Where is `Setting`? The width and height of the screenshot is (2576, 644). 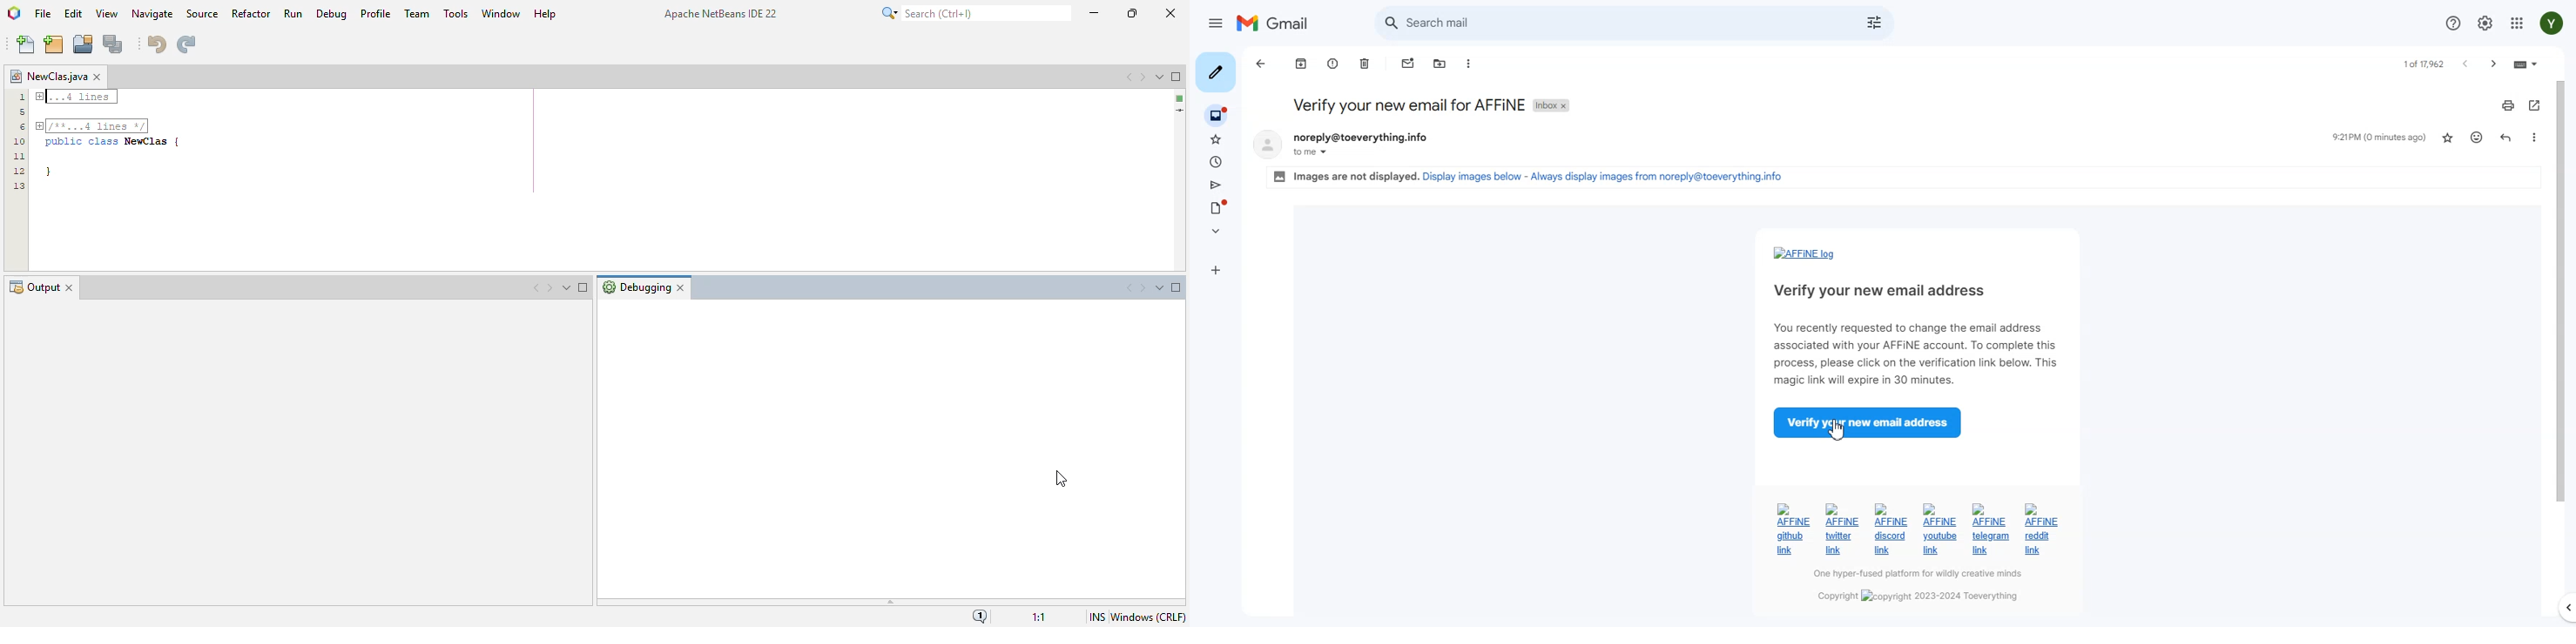
Setting is located at coordinates (2486, 23).